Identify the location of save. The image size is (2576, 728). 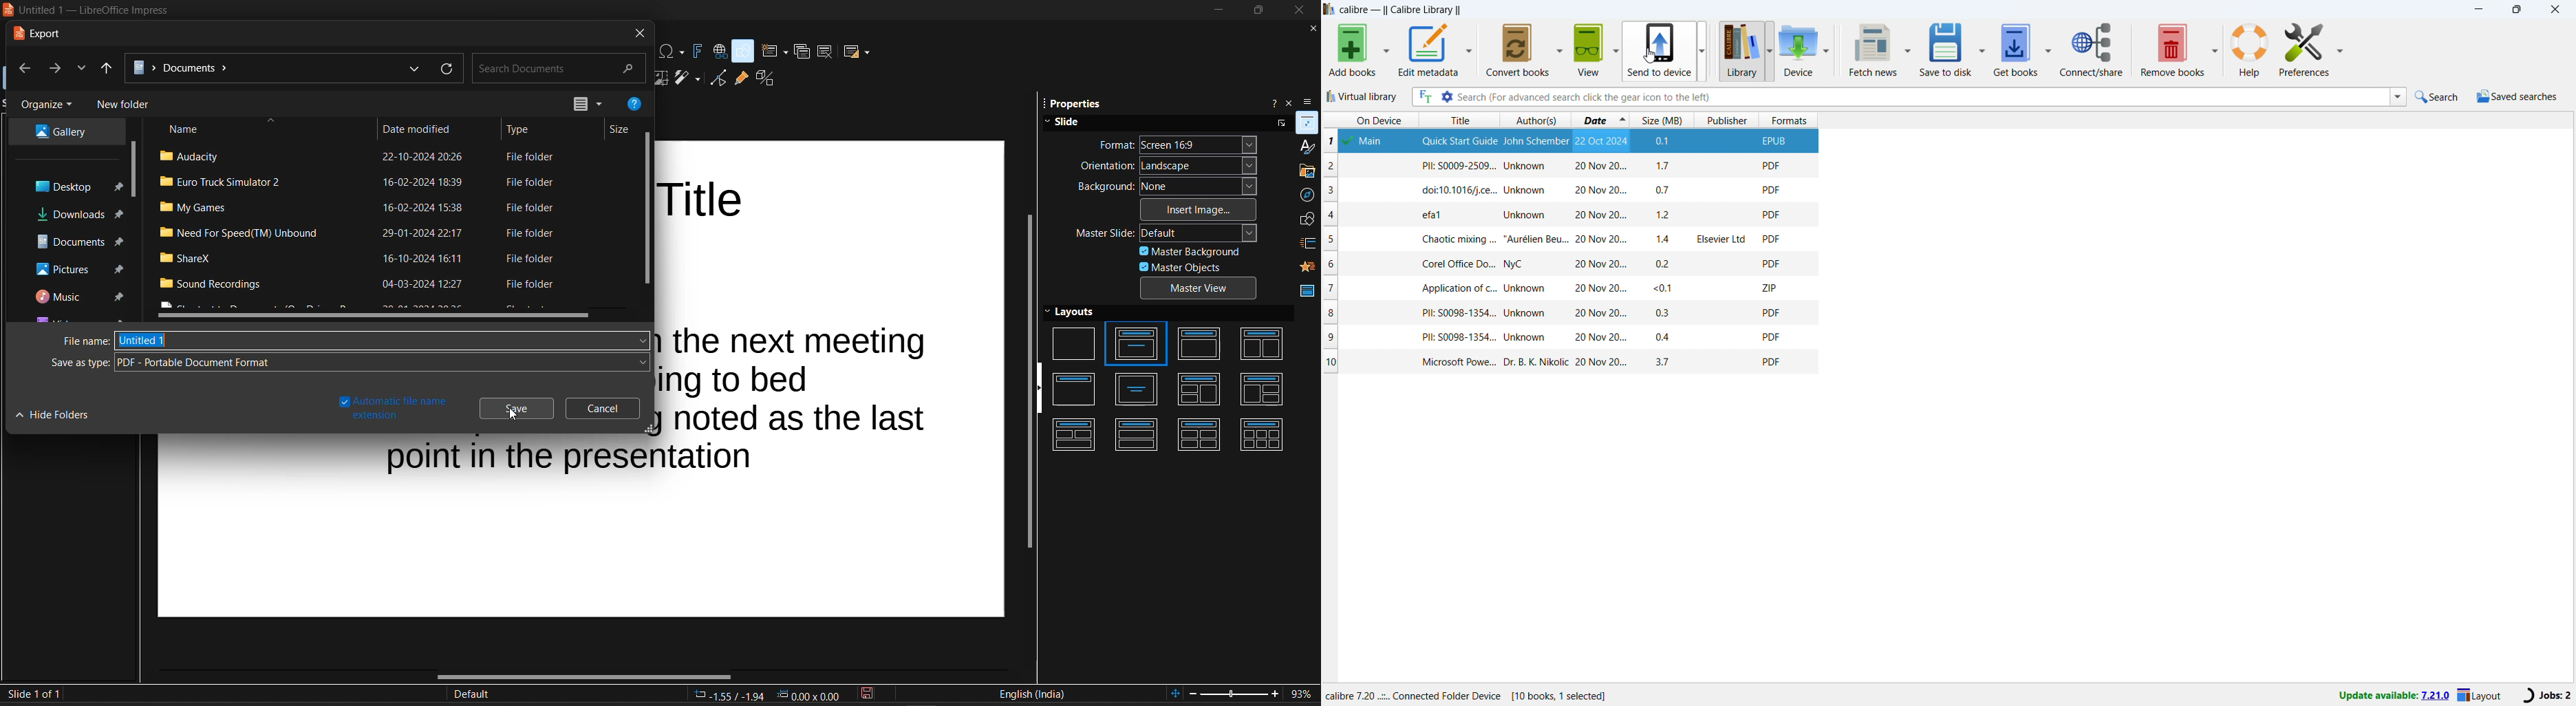
(513, 407).